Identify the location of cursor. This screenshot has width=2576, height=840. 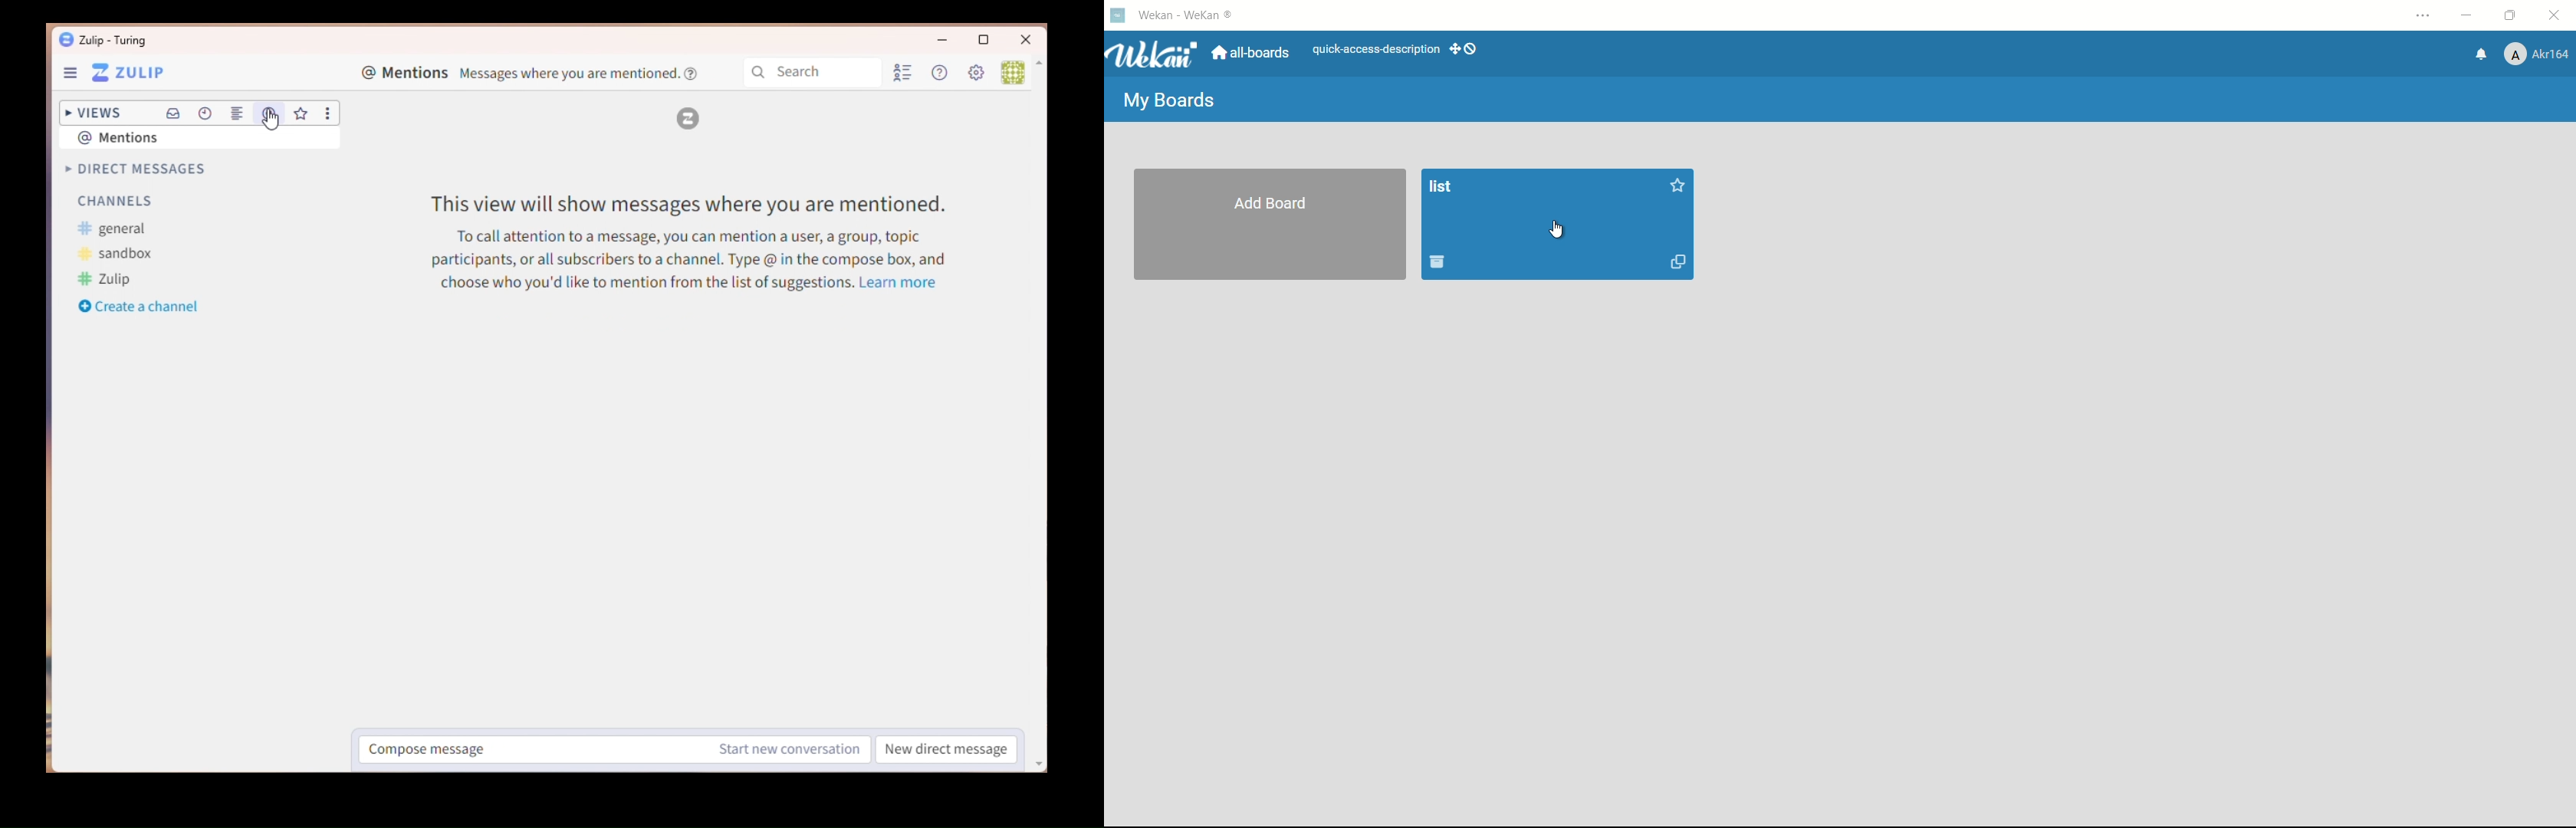
(1557, 231).